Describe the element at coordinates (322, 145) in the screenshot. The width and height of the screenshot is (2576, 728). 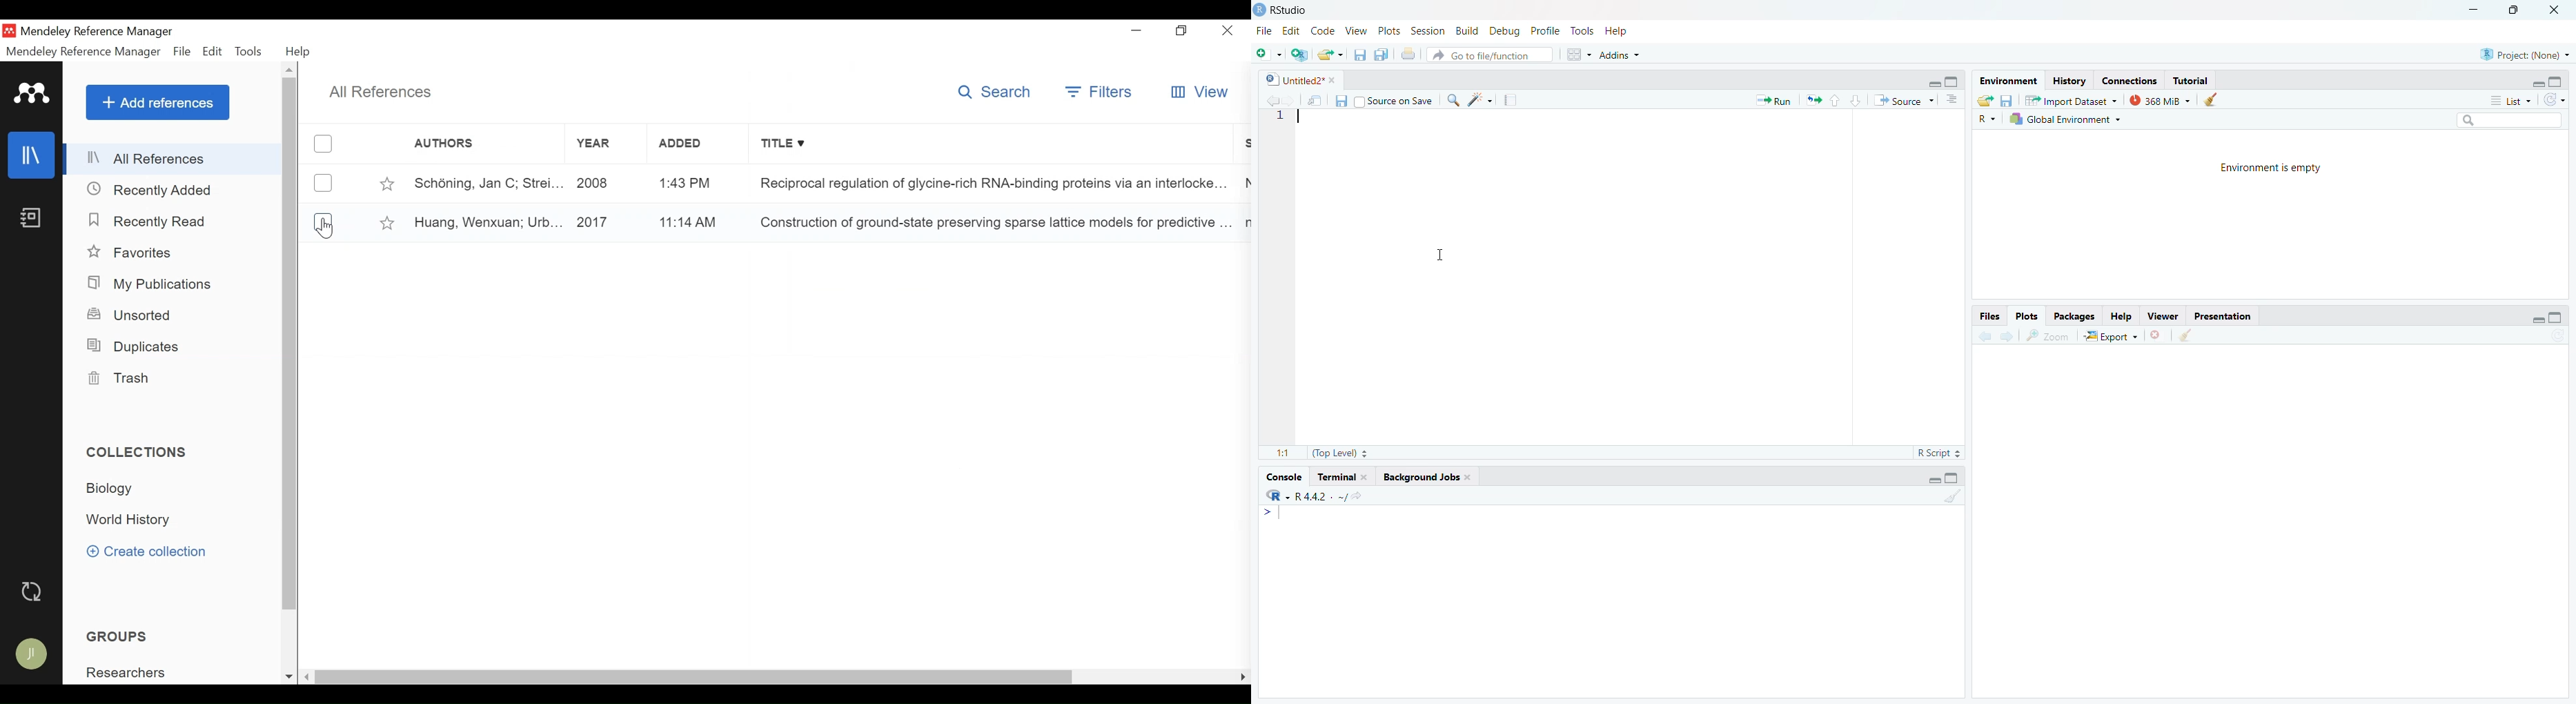
I see `(un)select` at that location.